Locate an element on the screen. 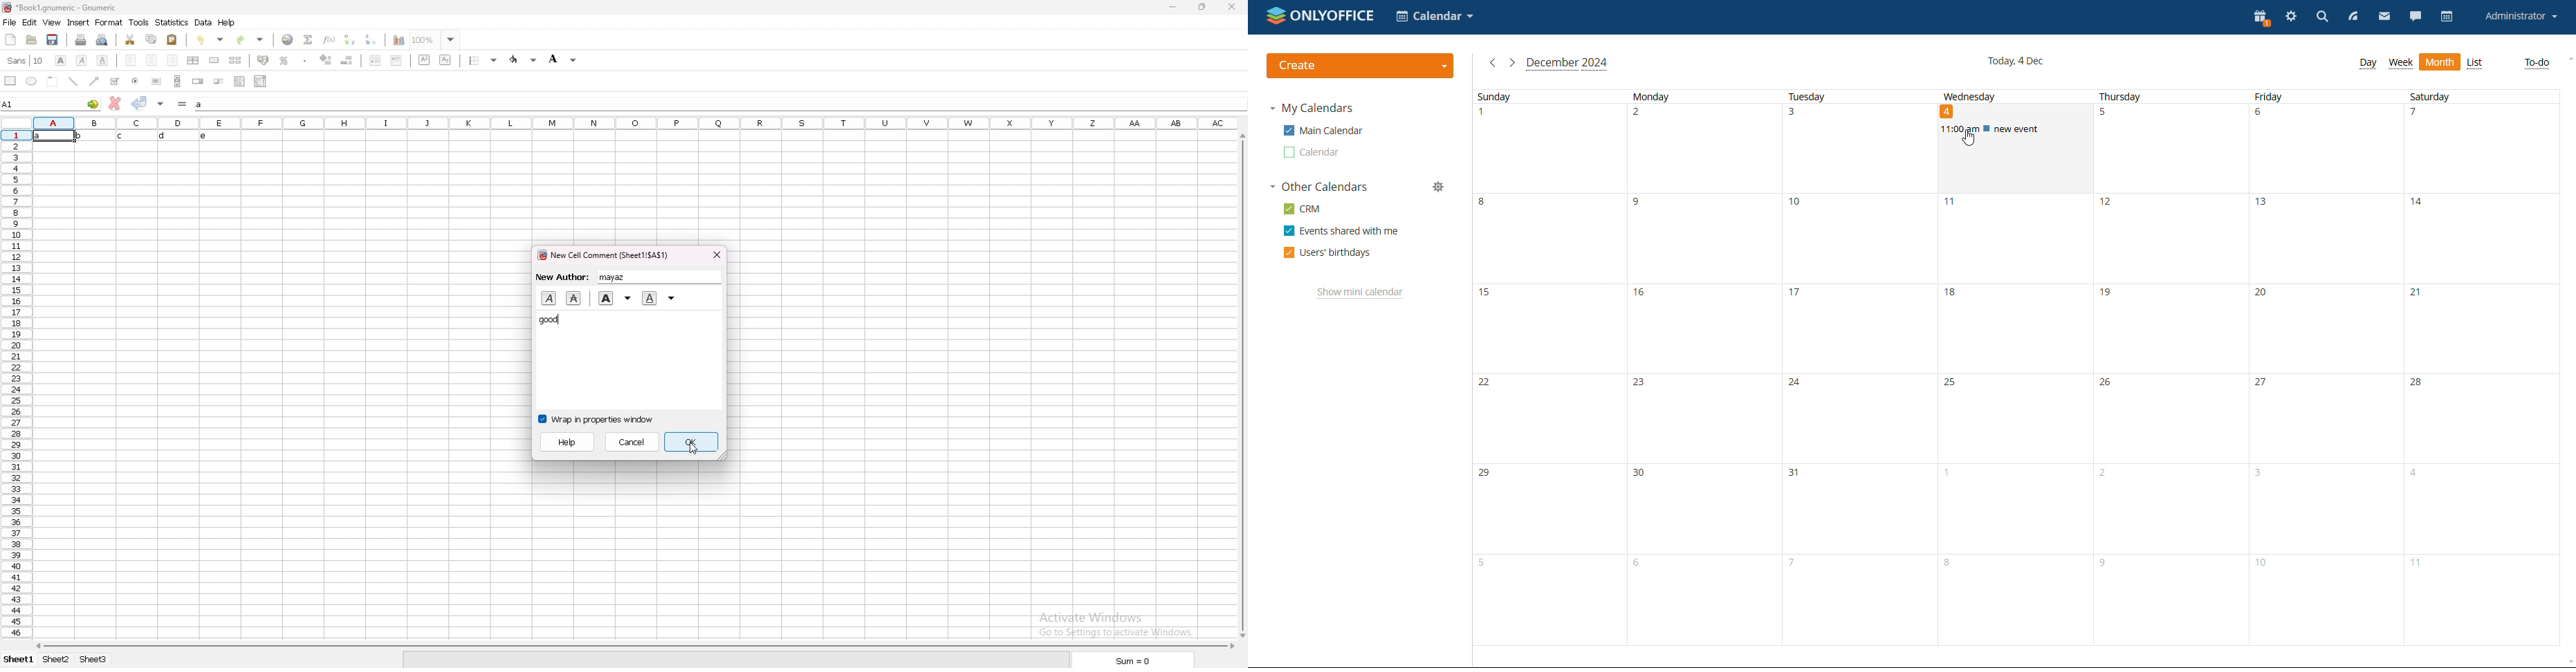 The image size is (2576, 672). cancel is located at coordinates (633, 441).